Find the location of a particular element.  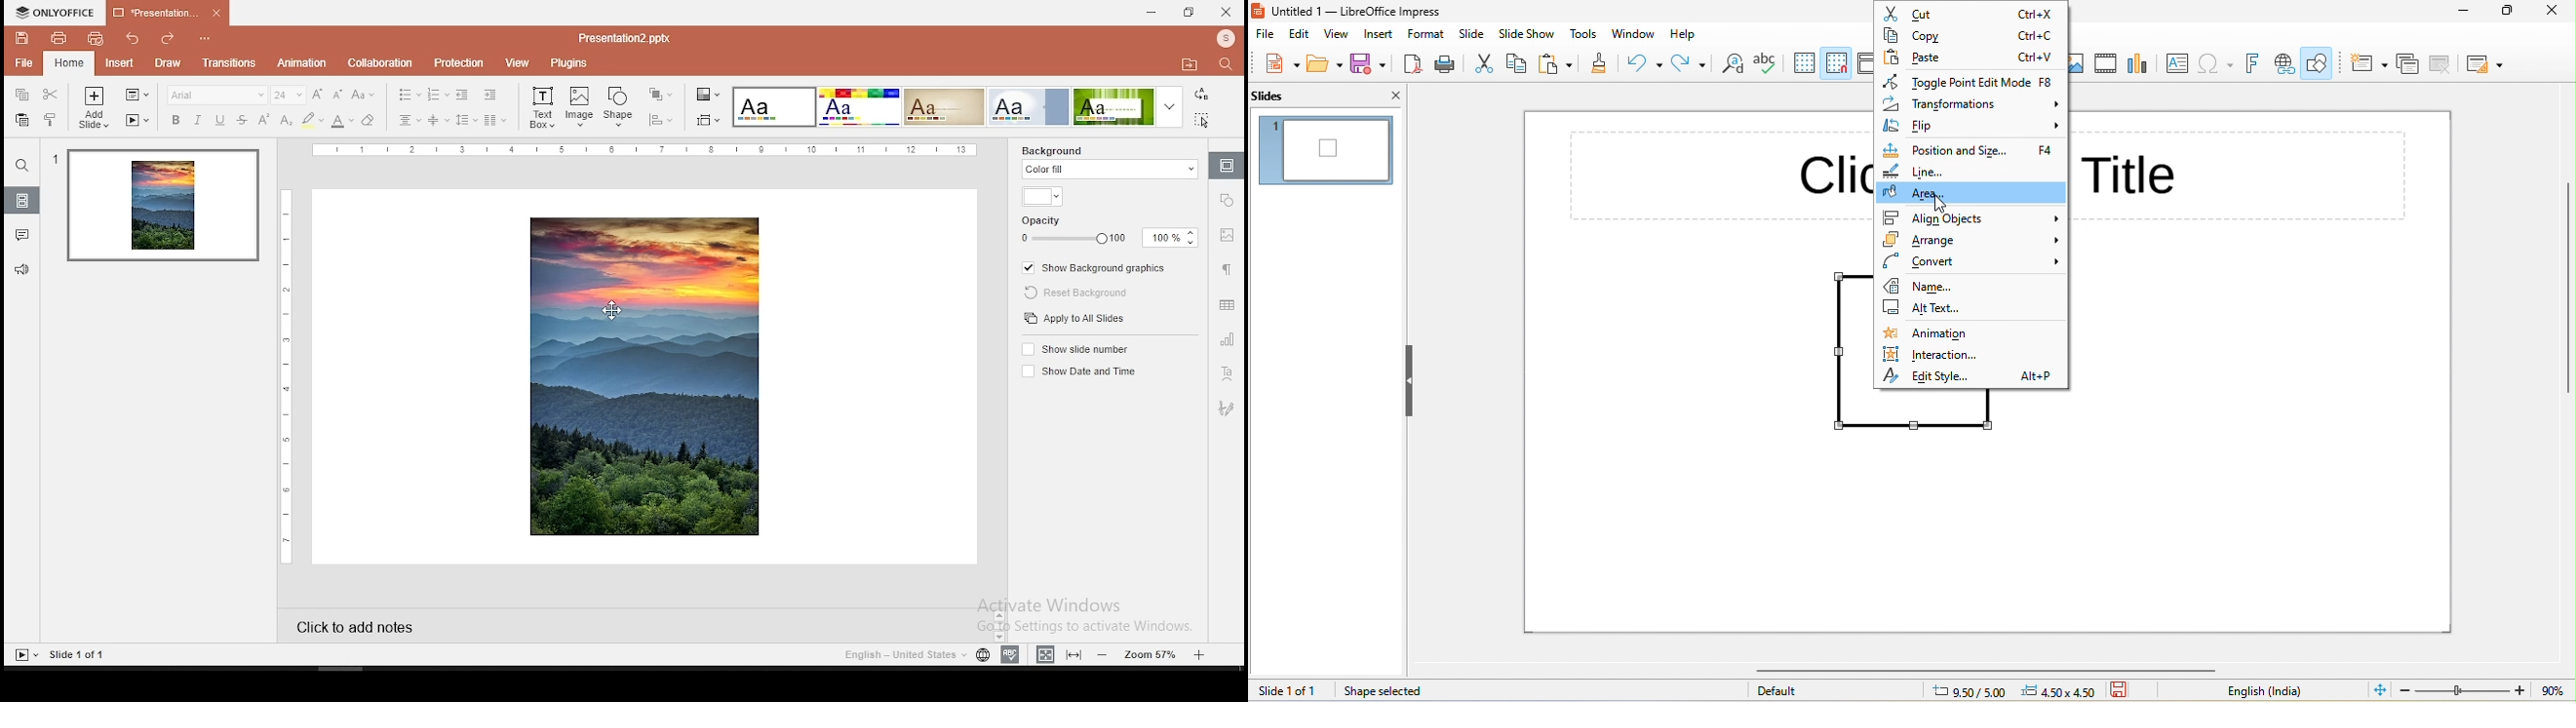

strikethrough is located at coordinates (243, 118).